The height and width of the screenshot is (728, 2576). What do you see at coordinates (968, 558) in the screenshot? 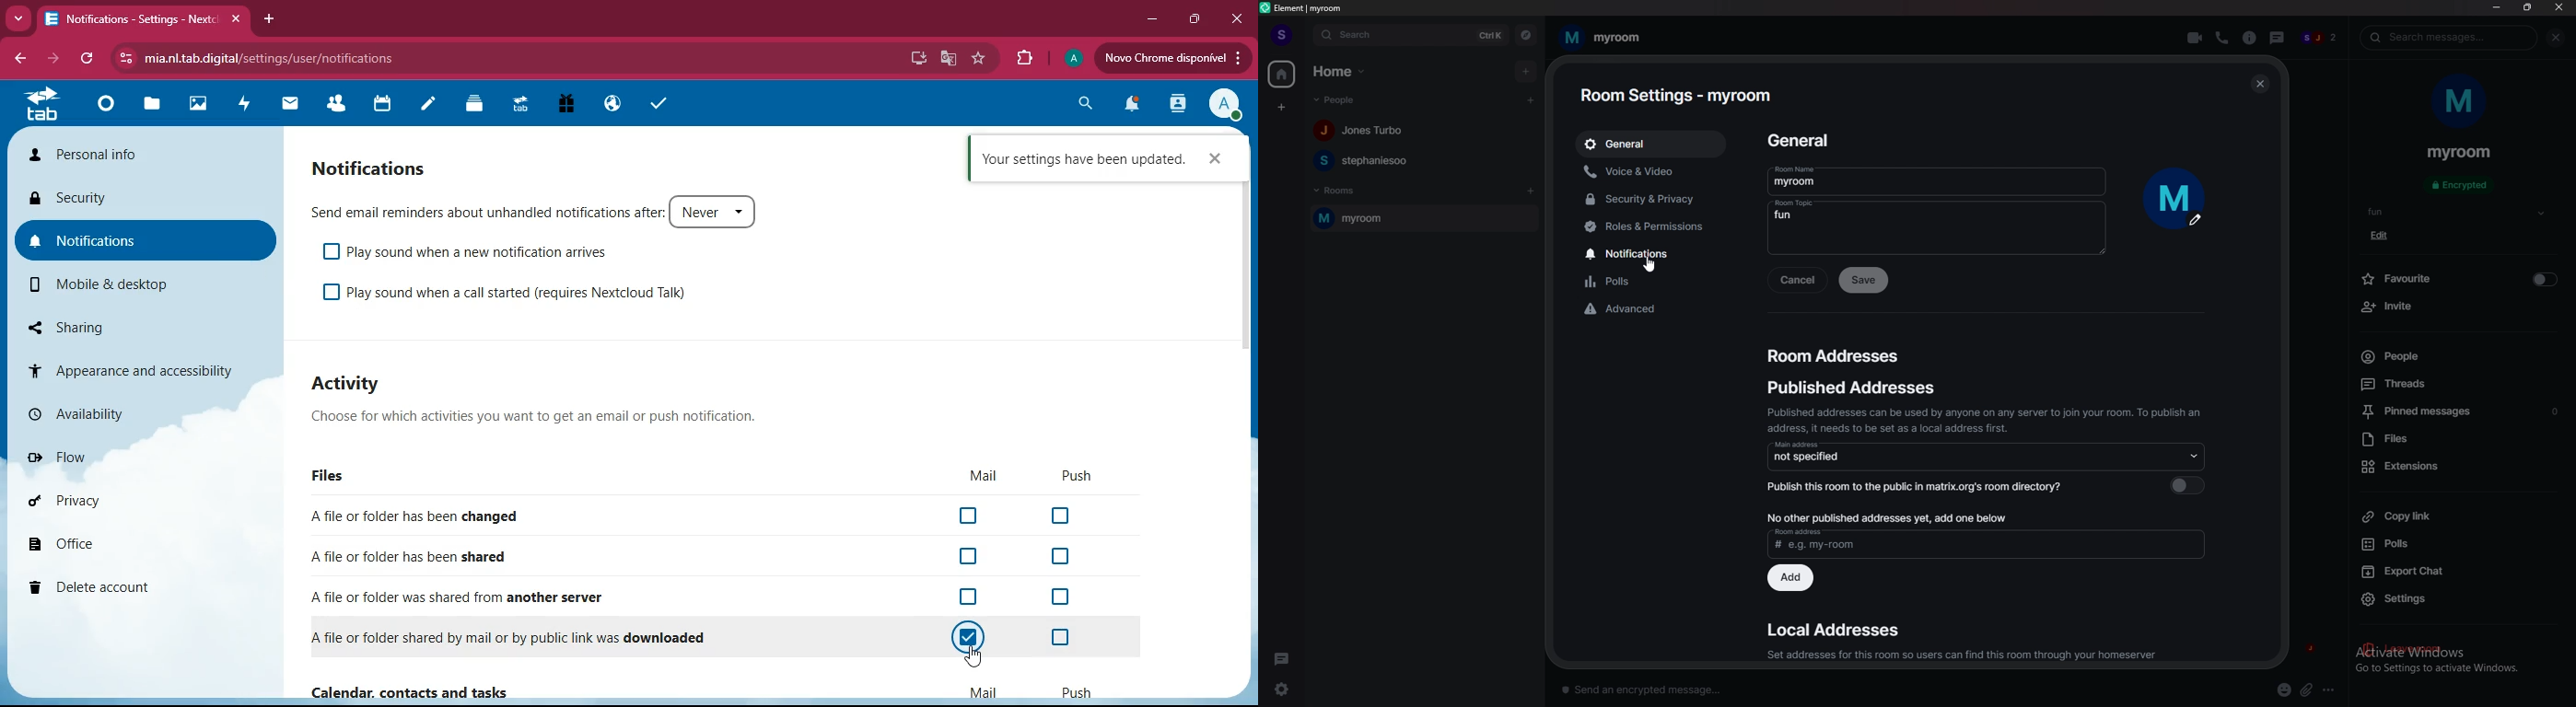
I see `off` at bounding box center [968, 558].